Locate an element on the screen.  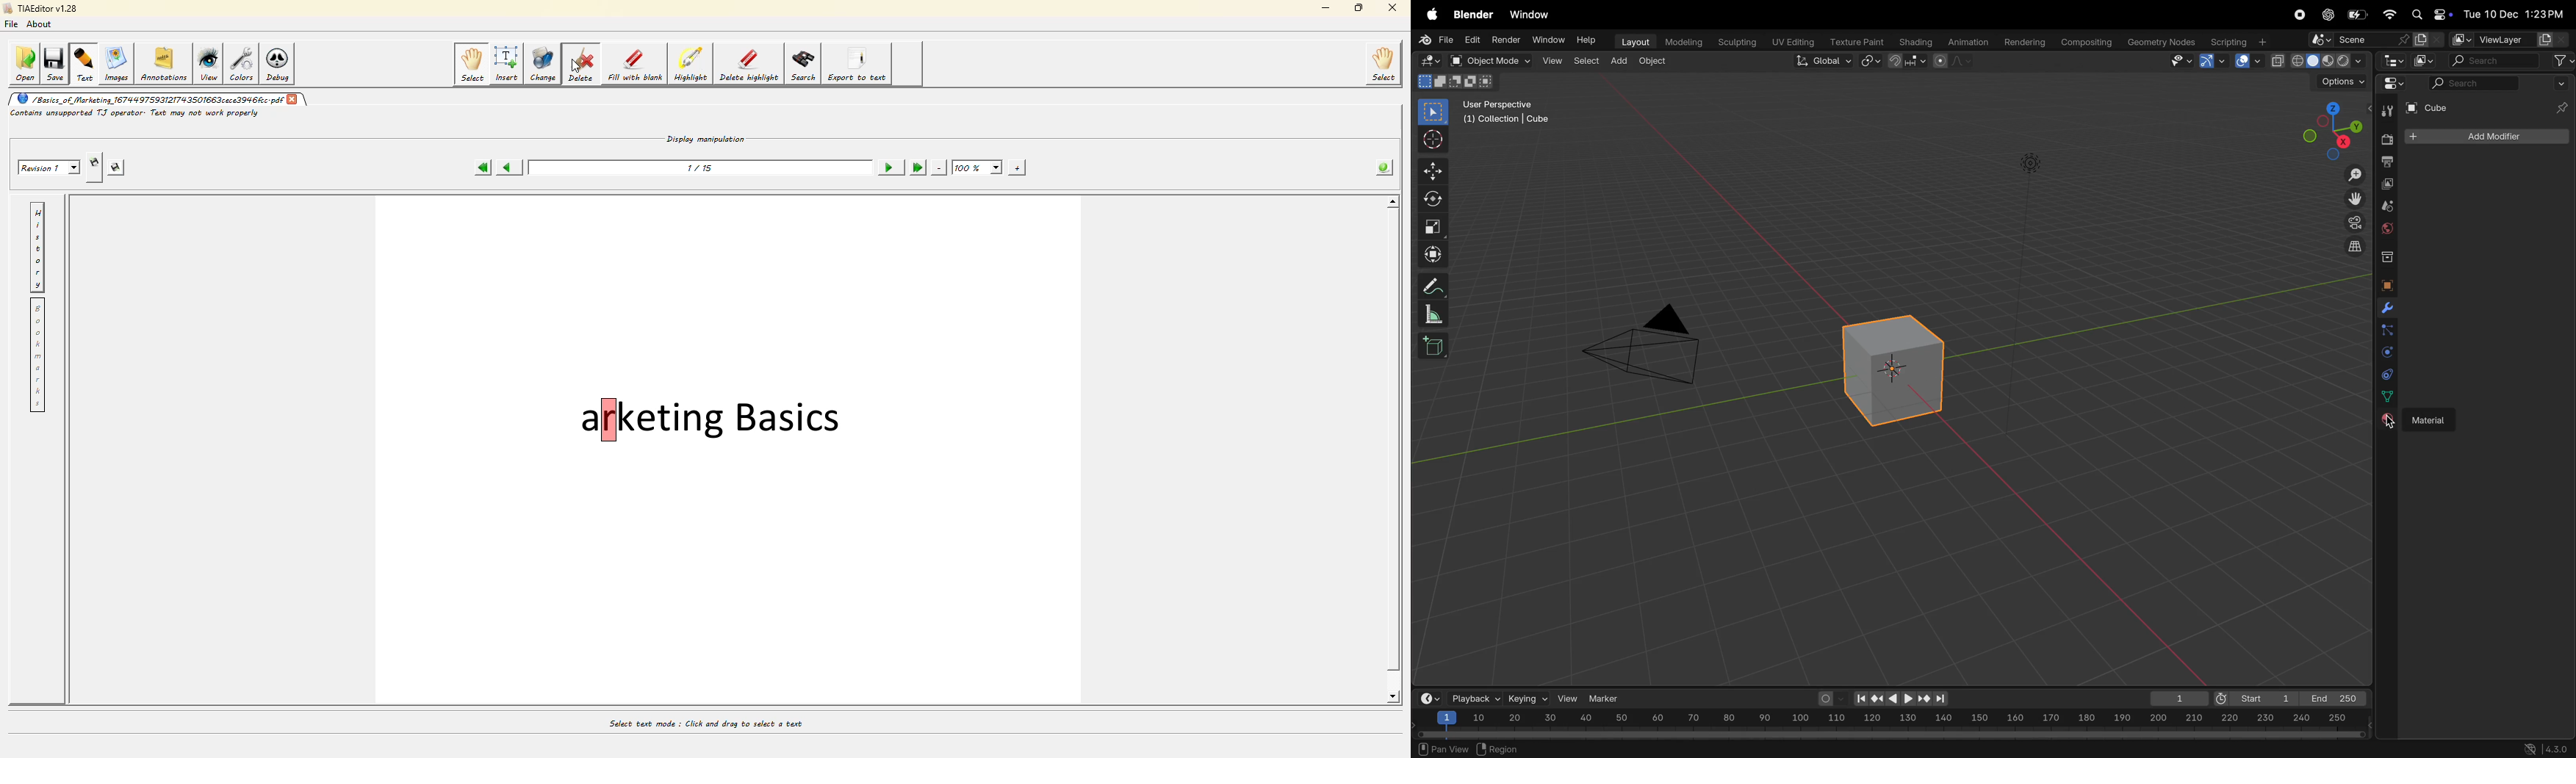
view point is located at coordinates (2327, 130).